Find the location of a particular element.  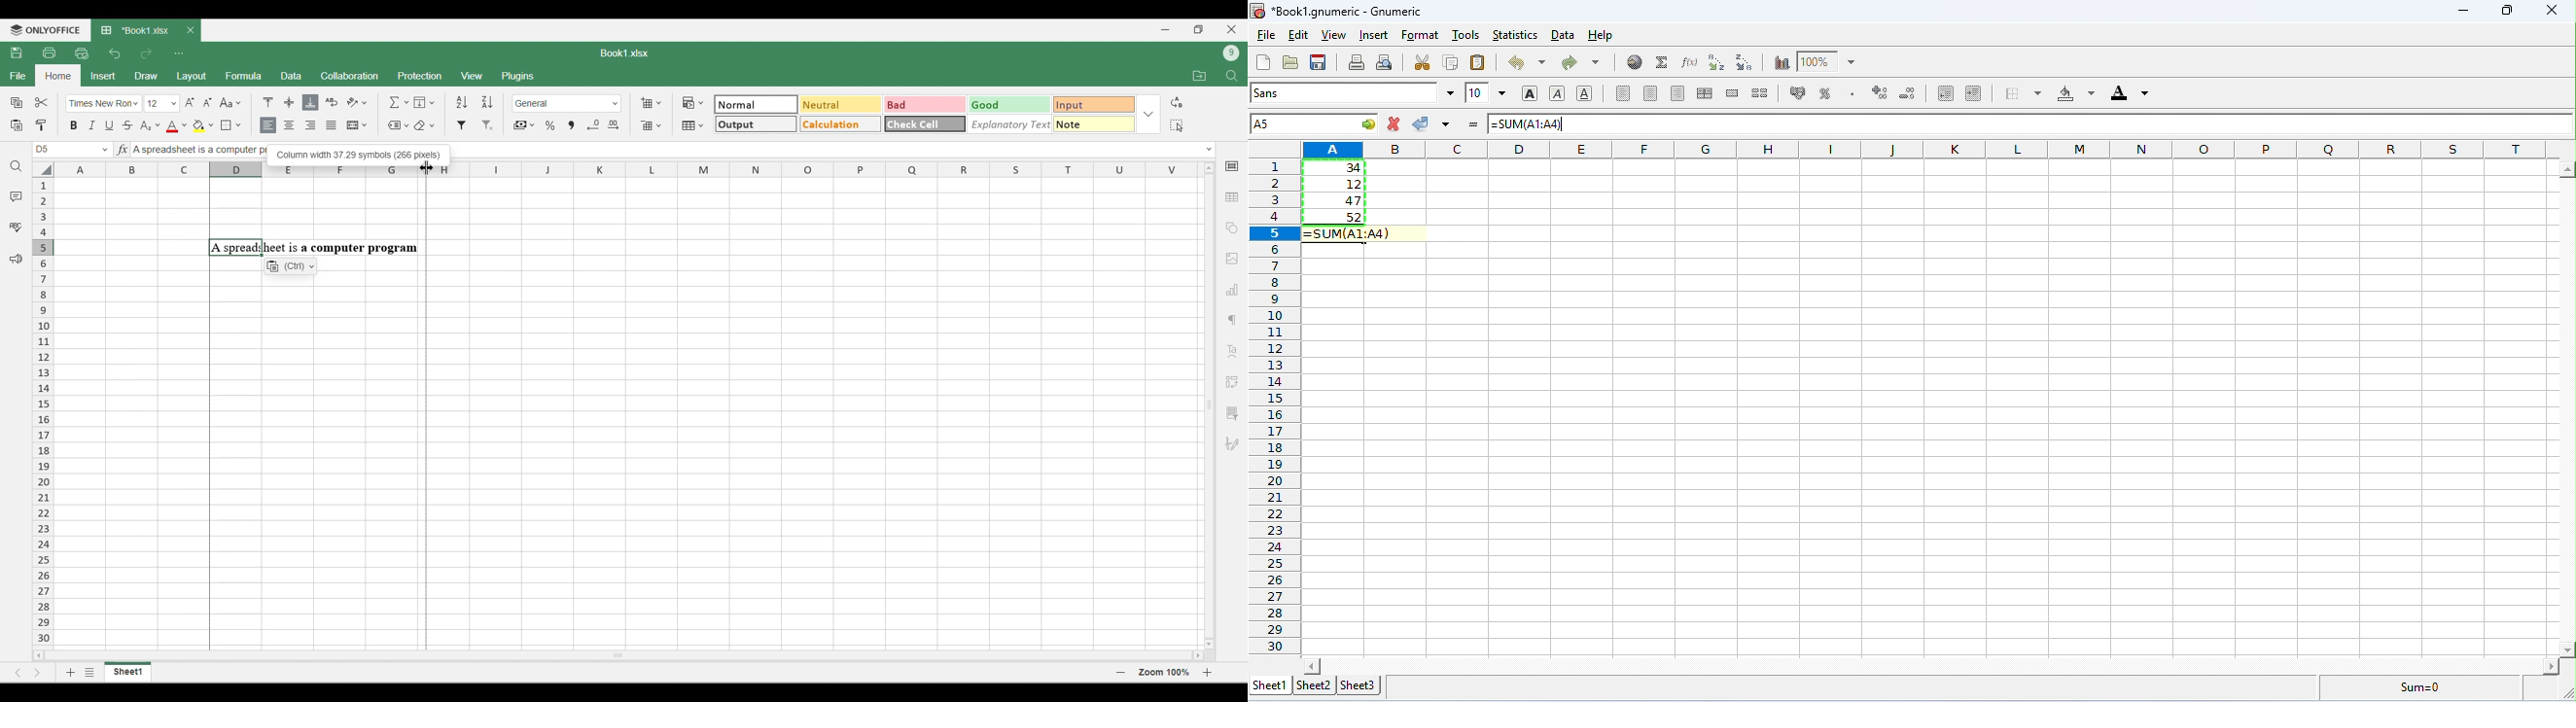

12 is located at coordinates (1337, 185).